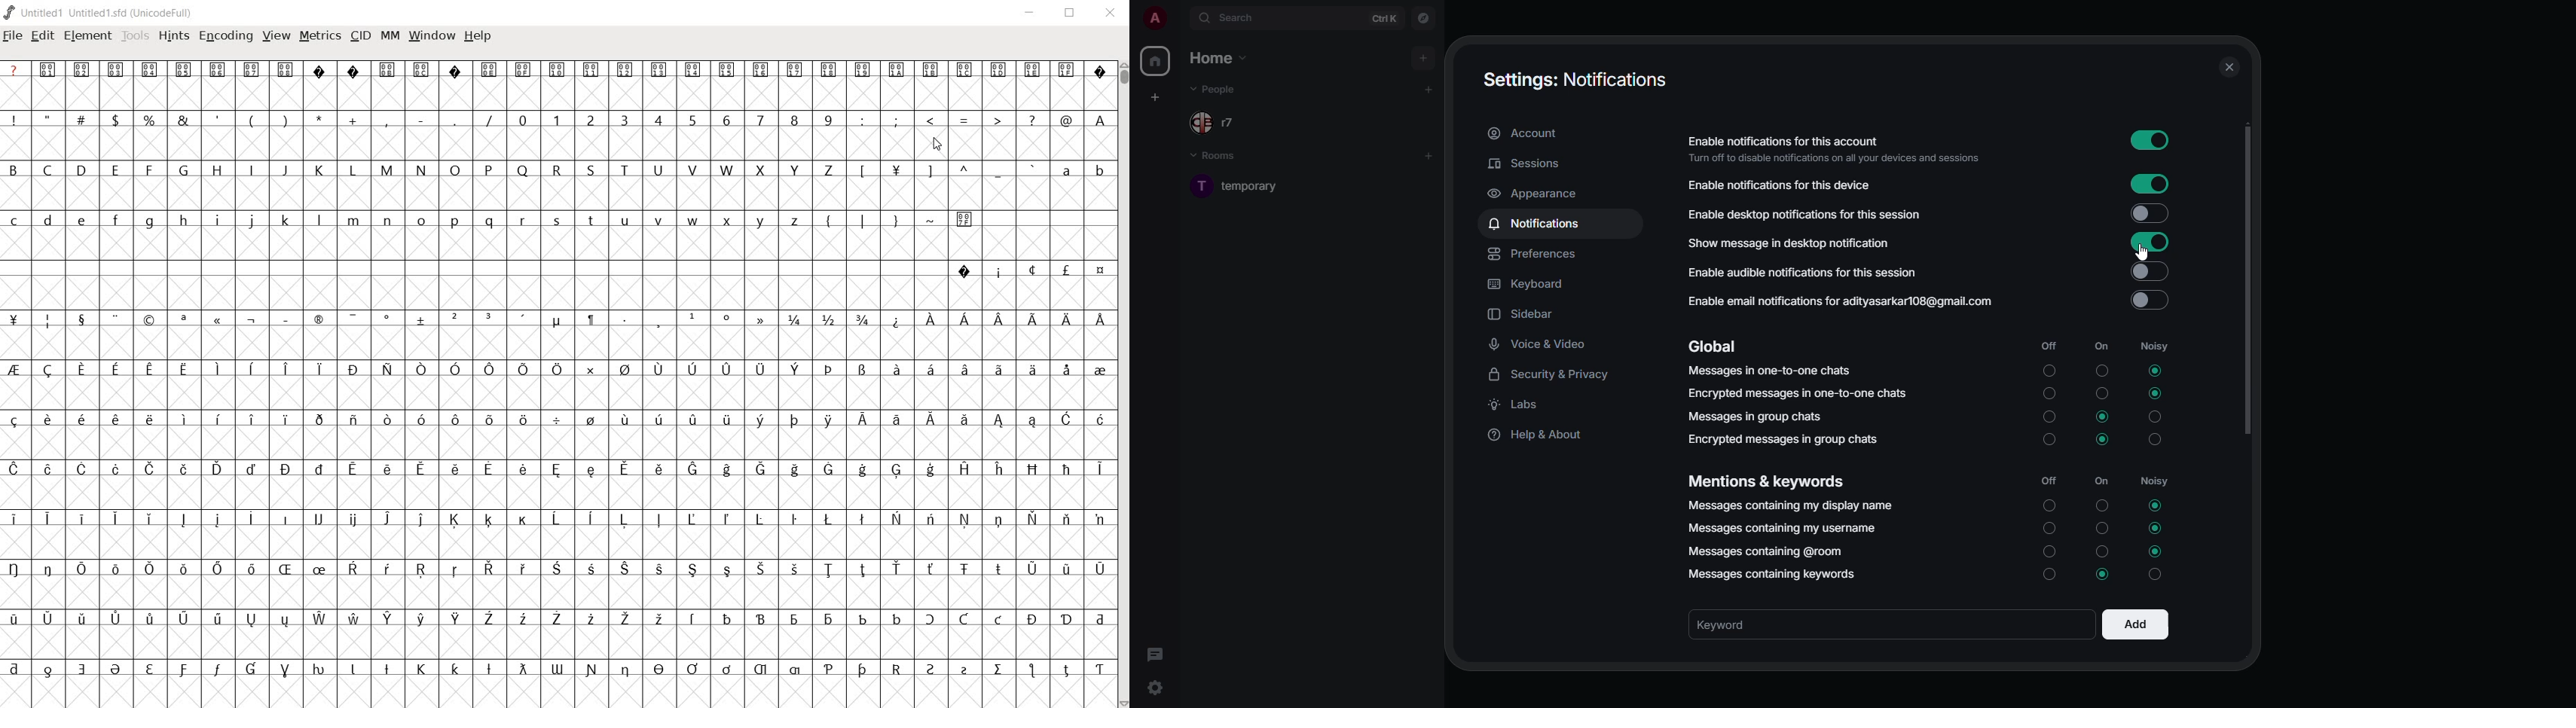  Describe the element at coordinates (2244, 282) in the screenshot. I see `scroll bar` at that location.